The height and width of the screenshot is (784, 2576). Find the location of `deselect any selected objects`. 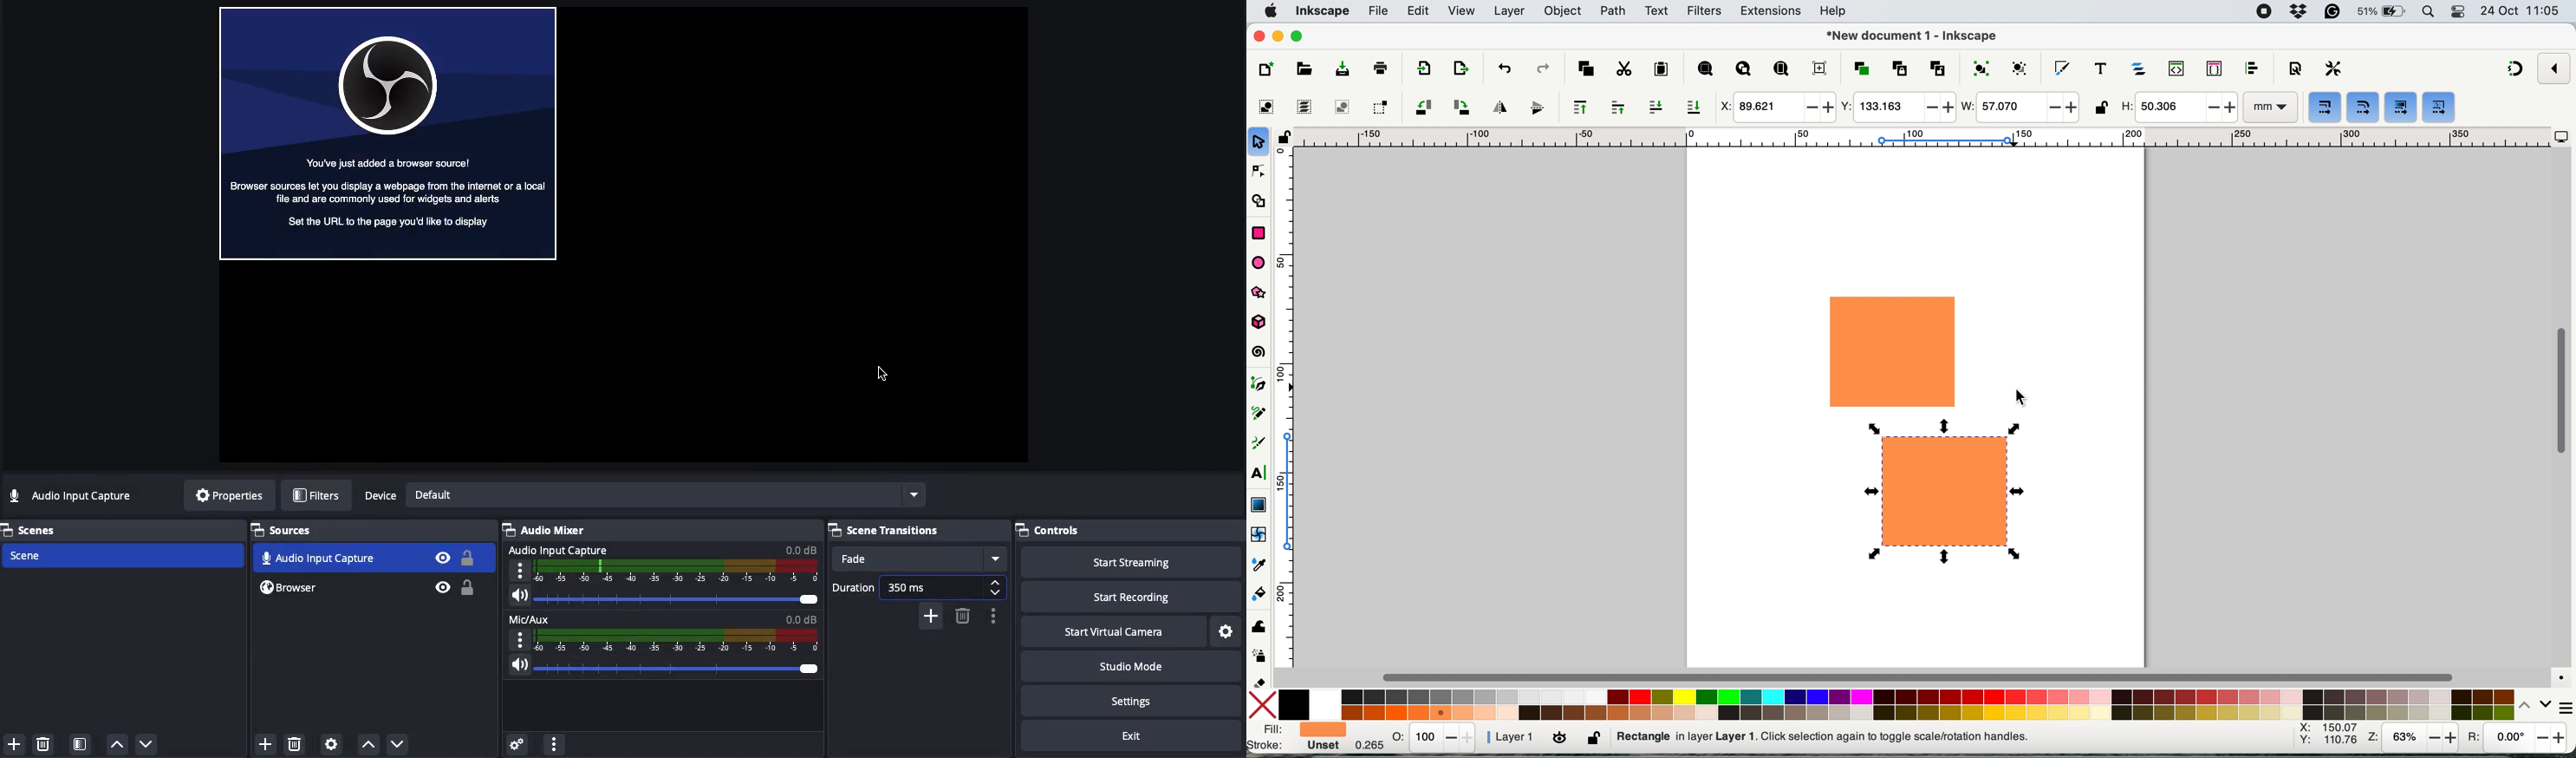

deselect any selected objects is located at coordinates (1341, 107).